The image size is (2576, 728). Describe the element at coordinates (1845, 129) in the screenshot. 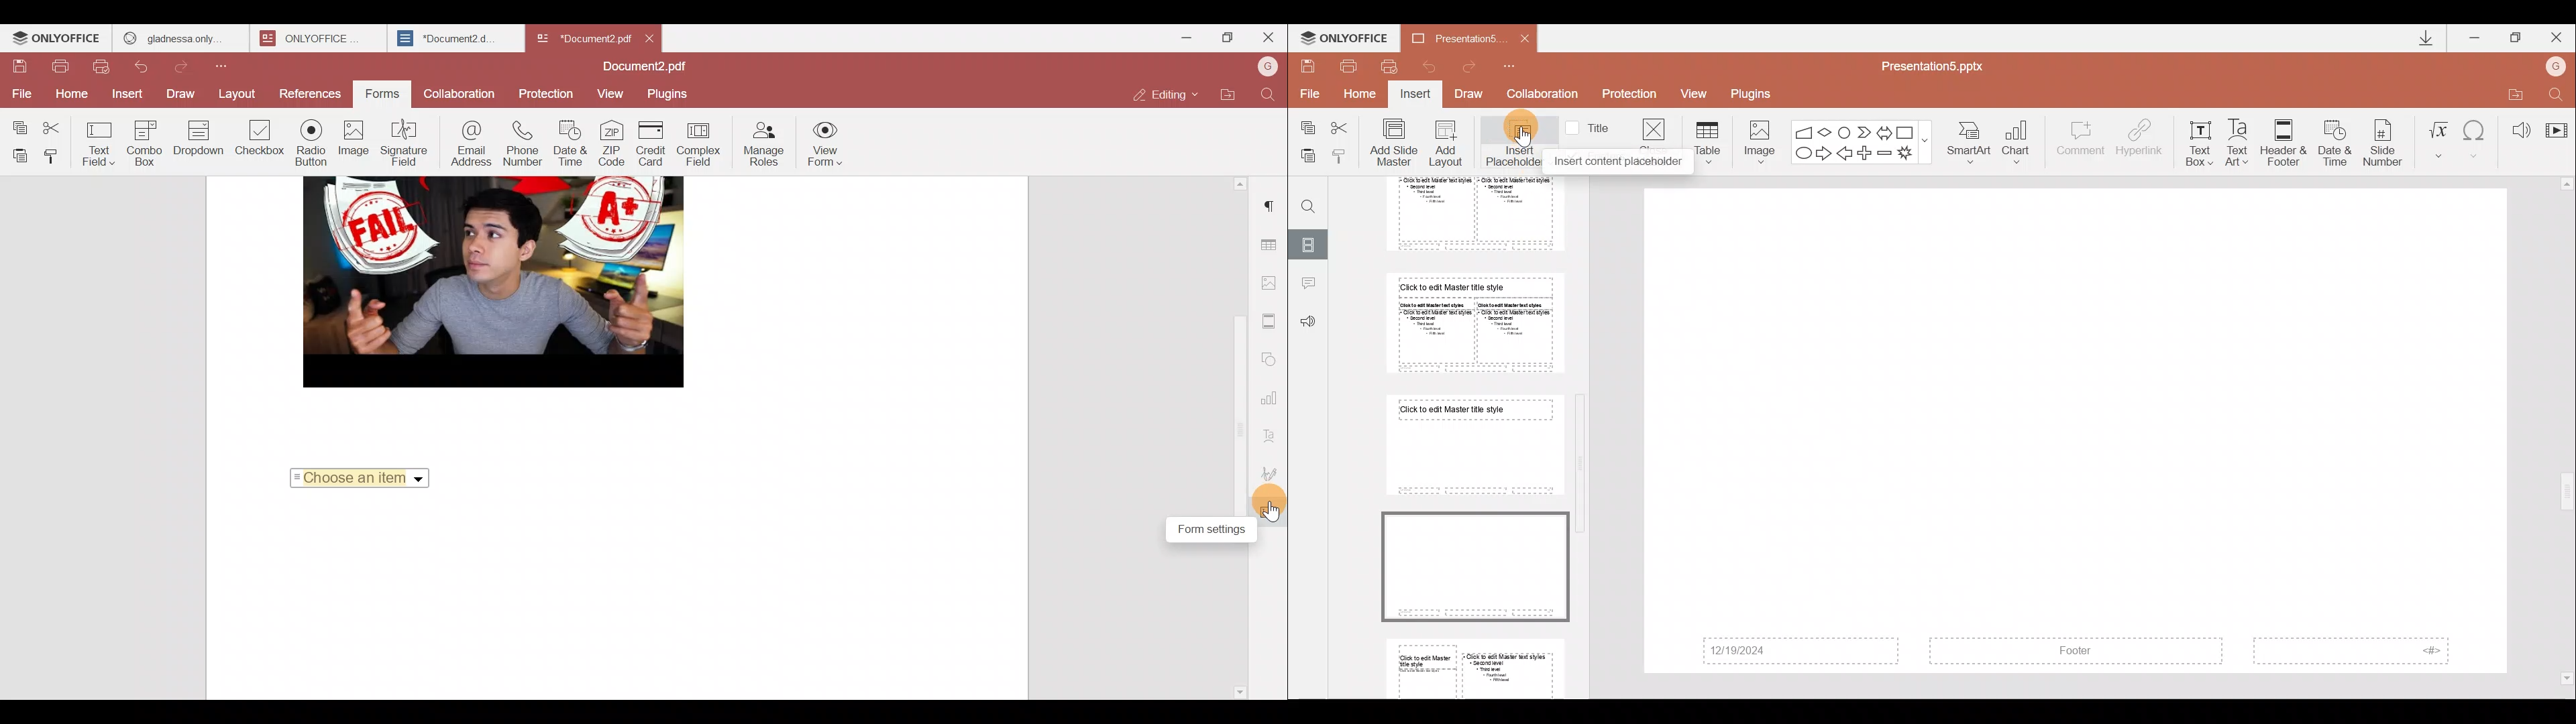

I see `Flowchart-connector` at that location.